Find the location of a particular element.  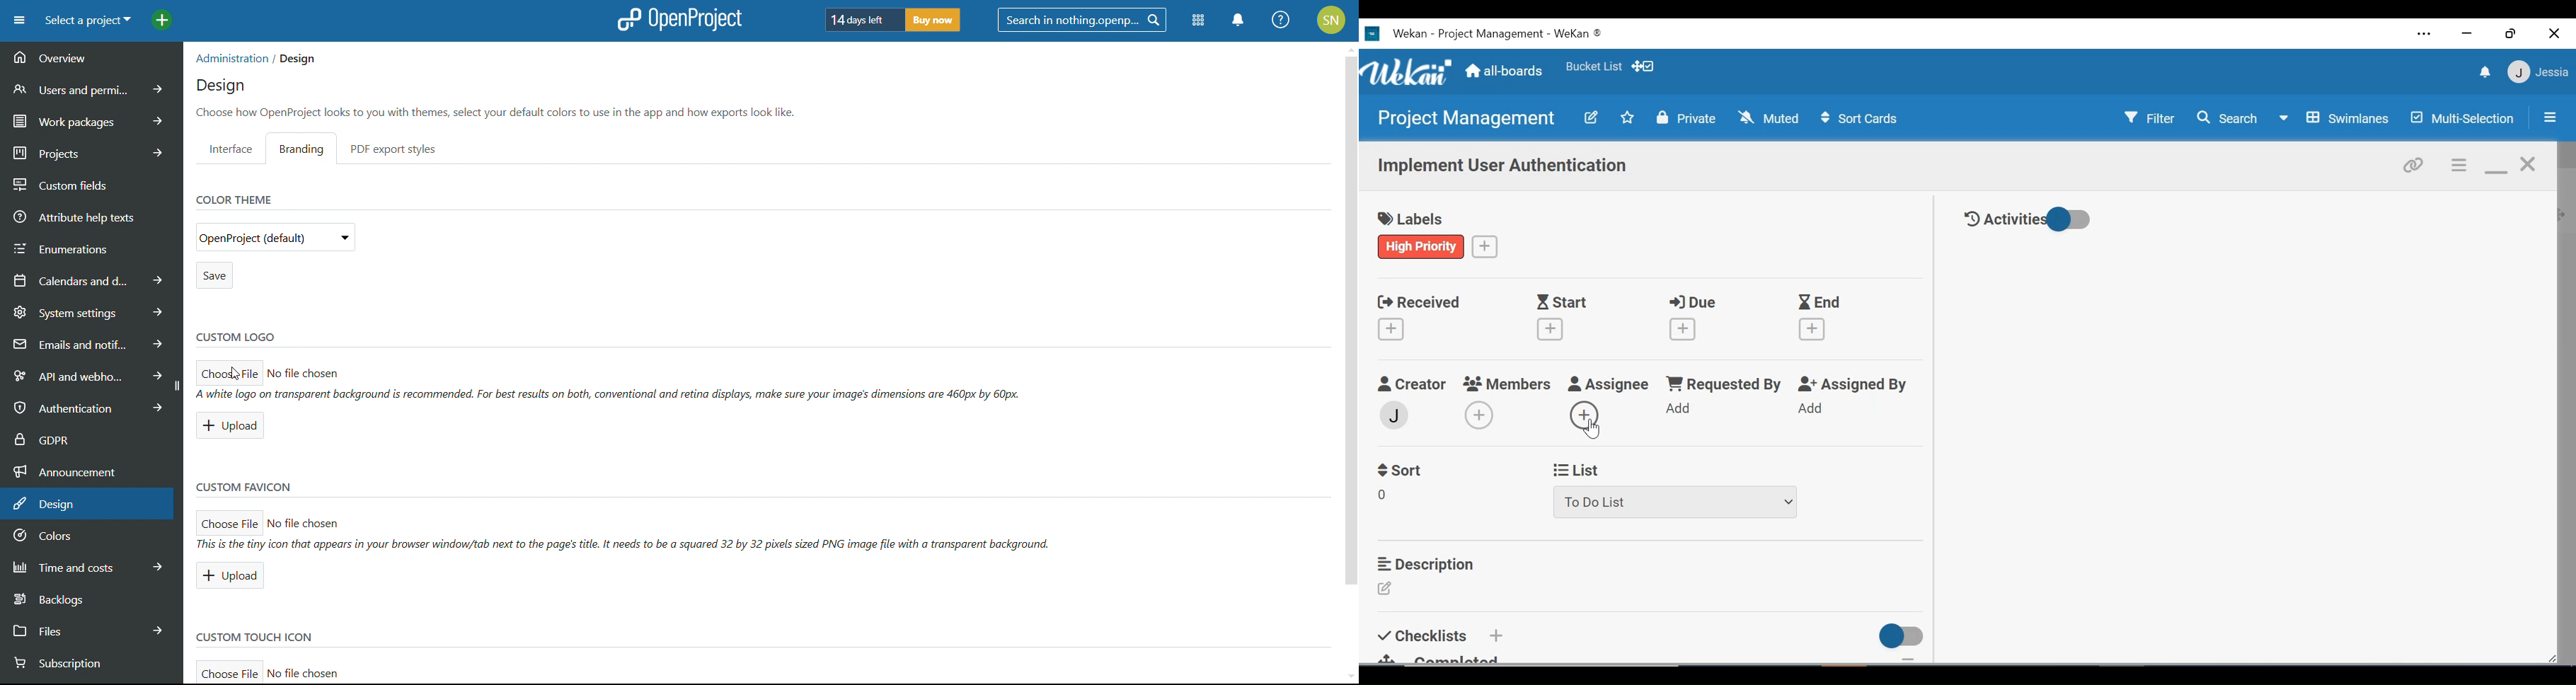

Sort Cards is located at coordinates (1858, 119).